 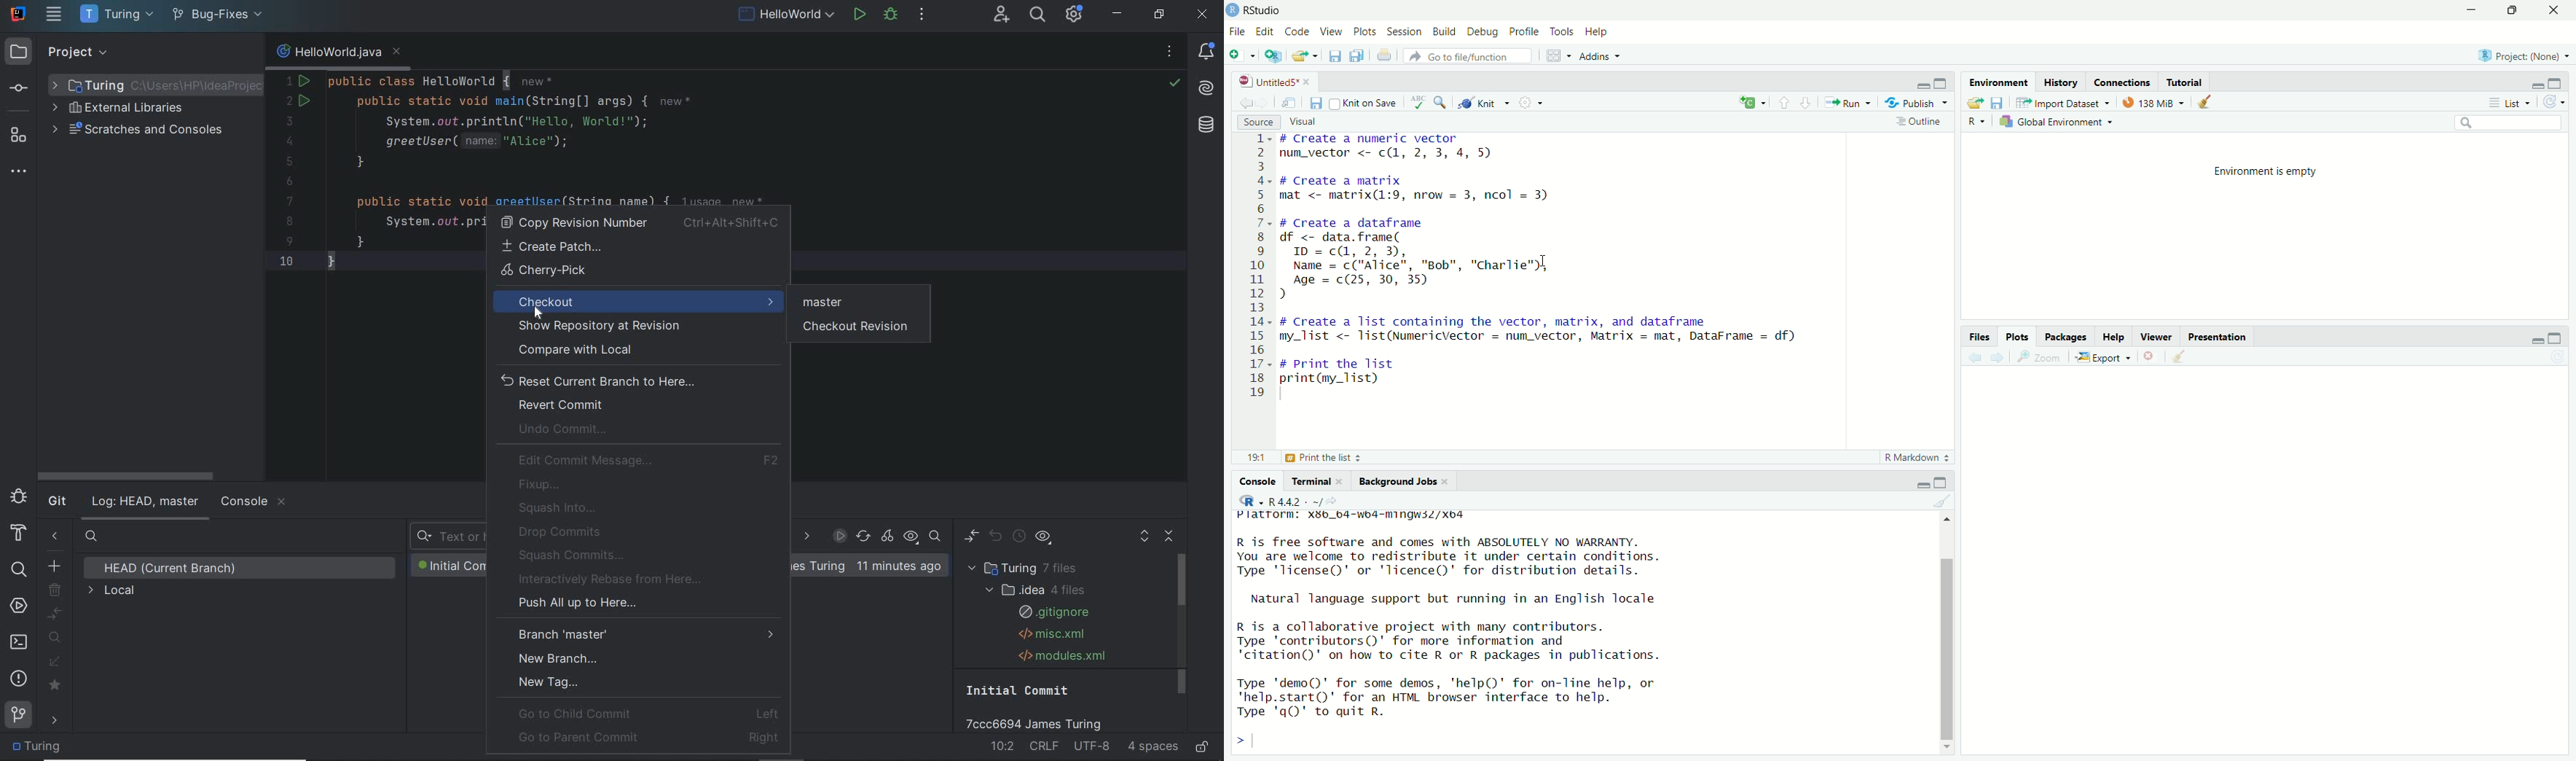 I want to click on Publish ~, so click(x=1918, y=103).